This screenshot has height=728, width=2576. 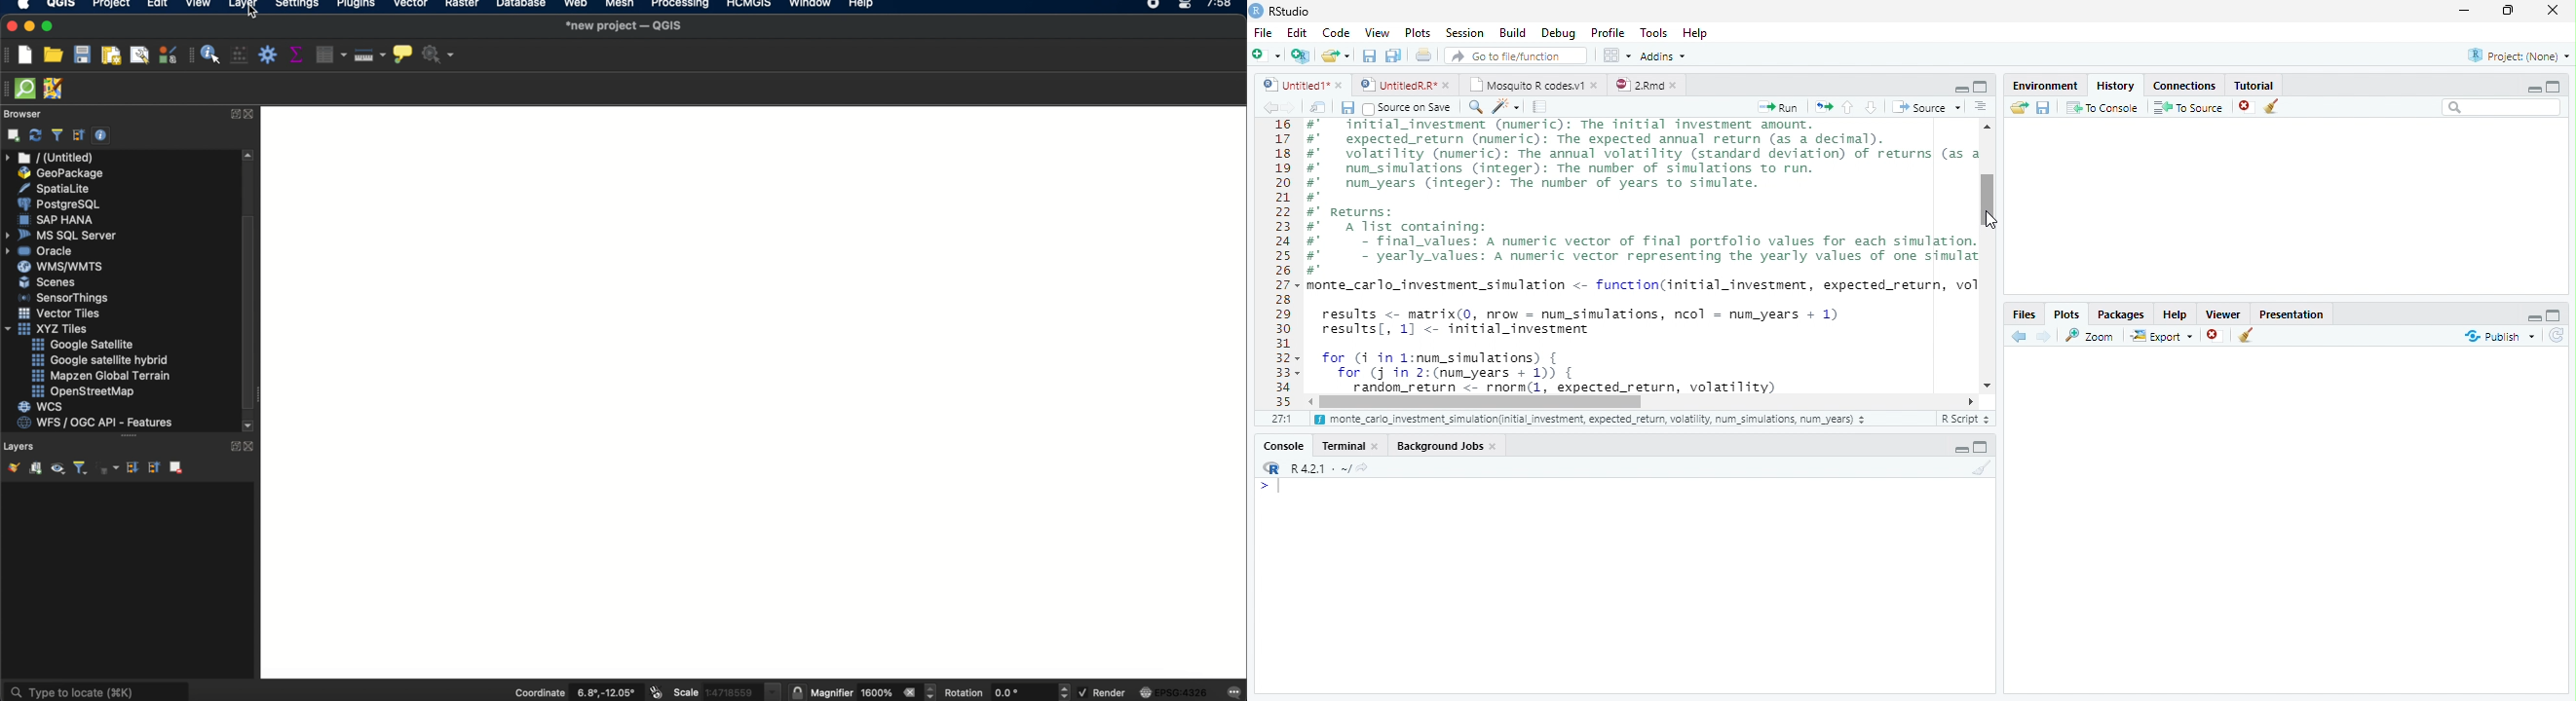 What do you see at coordinates (1262, 32) in the screenshot?
I see `File` at bounding box center [1262, 32].